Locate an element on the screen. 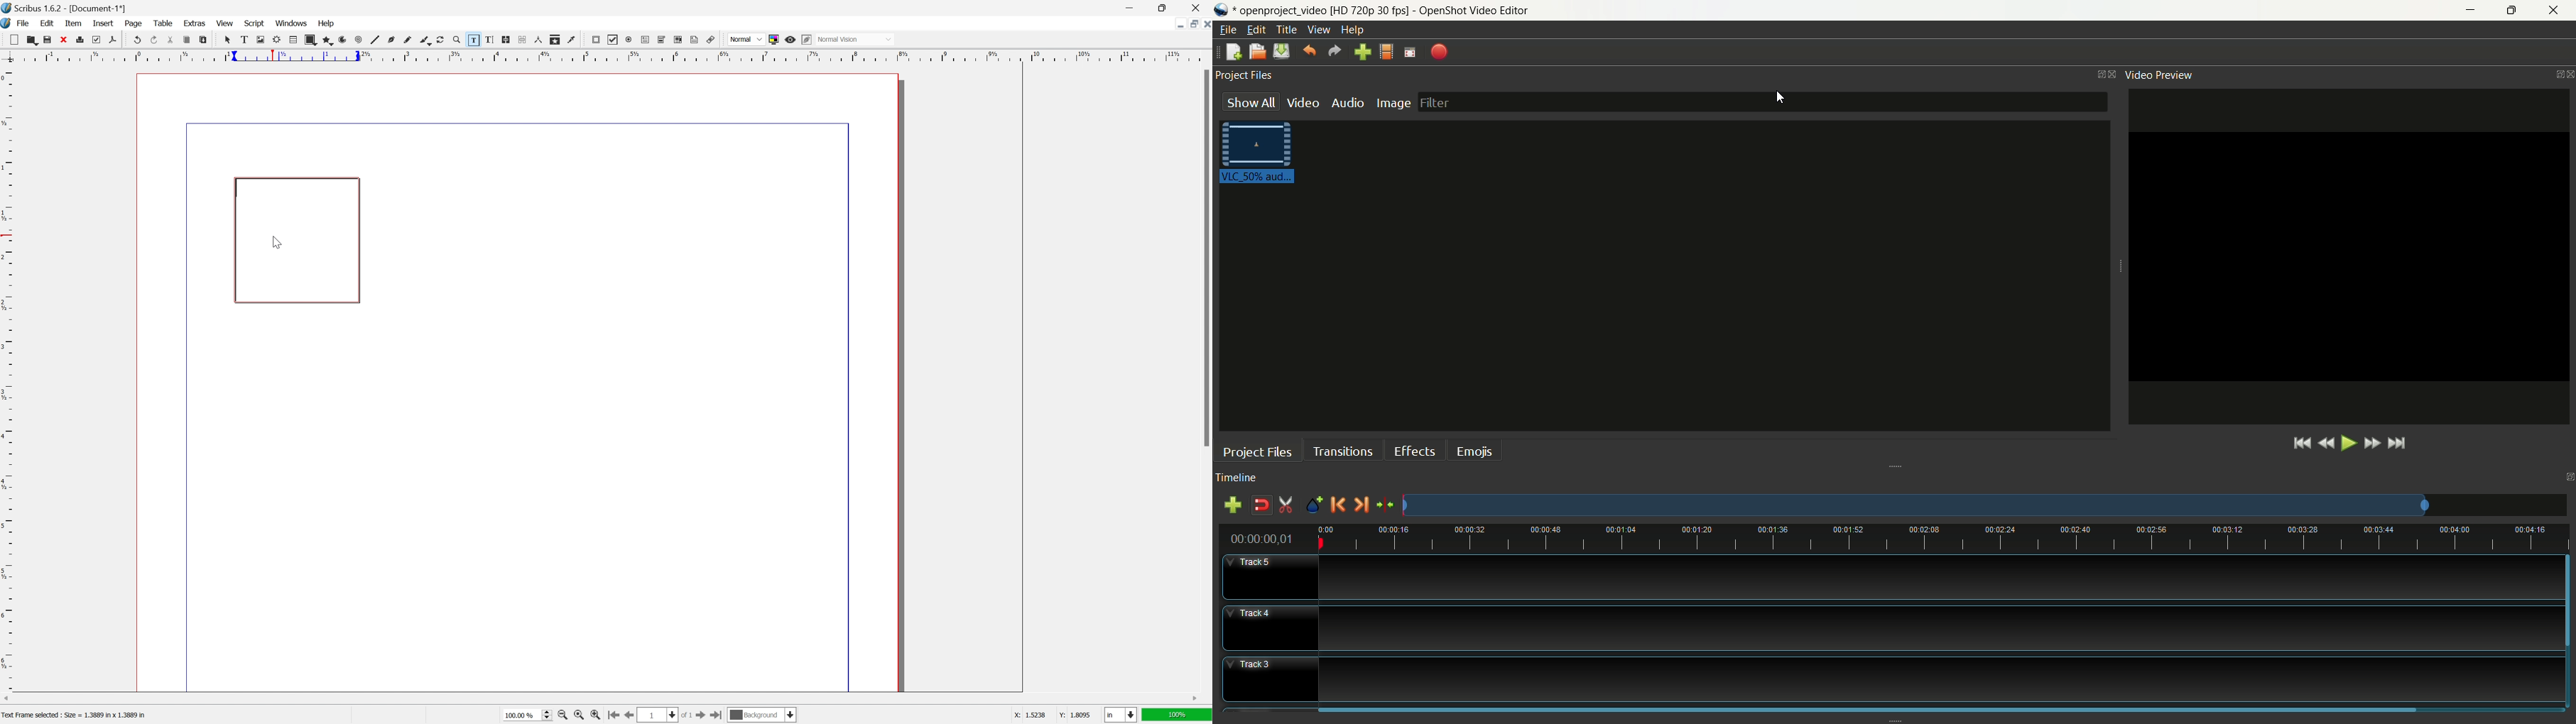 The image size is (2576, 728). view is located at coordinates (225, 24).